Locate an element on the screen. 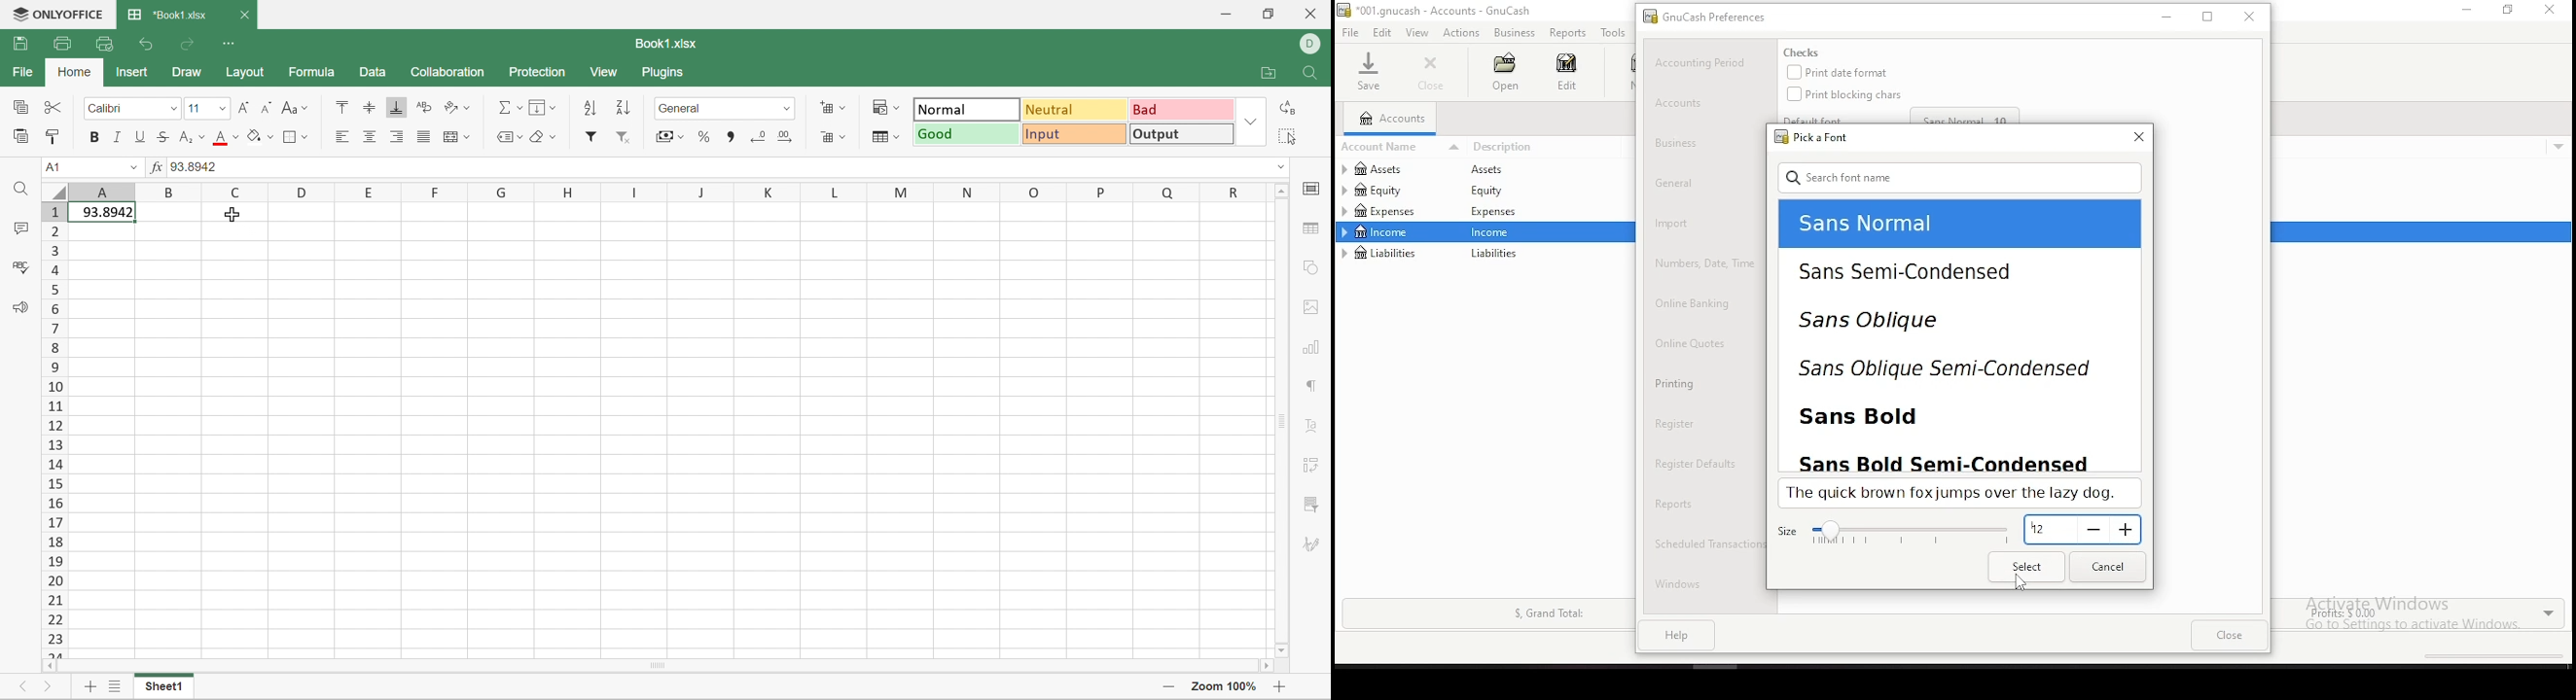 This screenshot has height=700, width=2576. Insert cells is located at coordinates (832, 106).